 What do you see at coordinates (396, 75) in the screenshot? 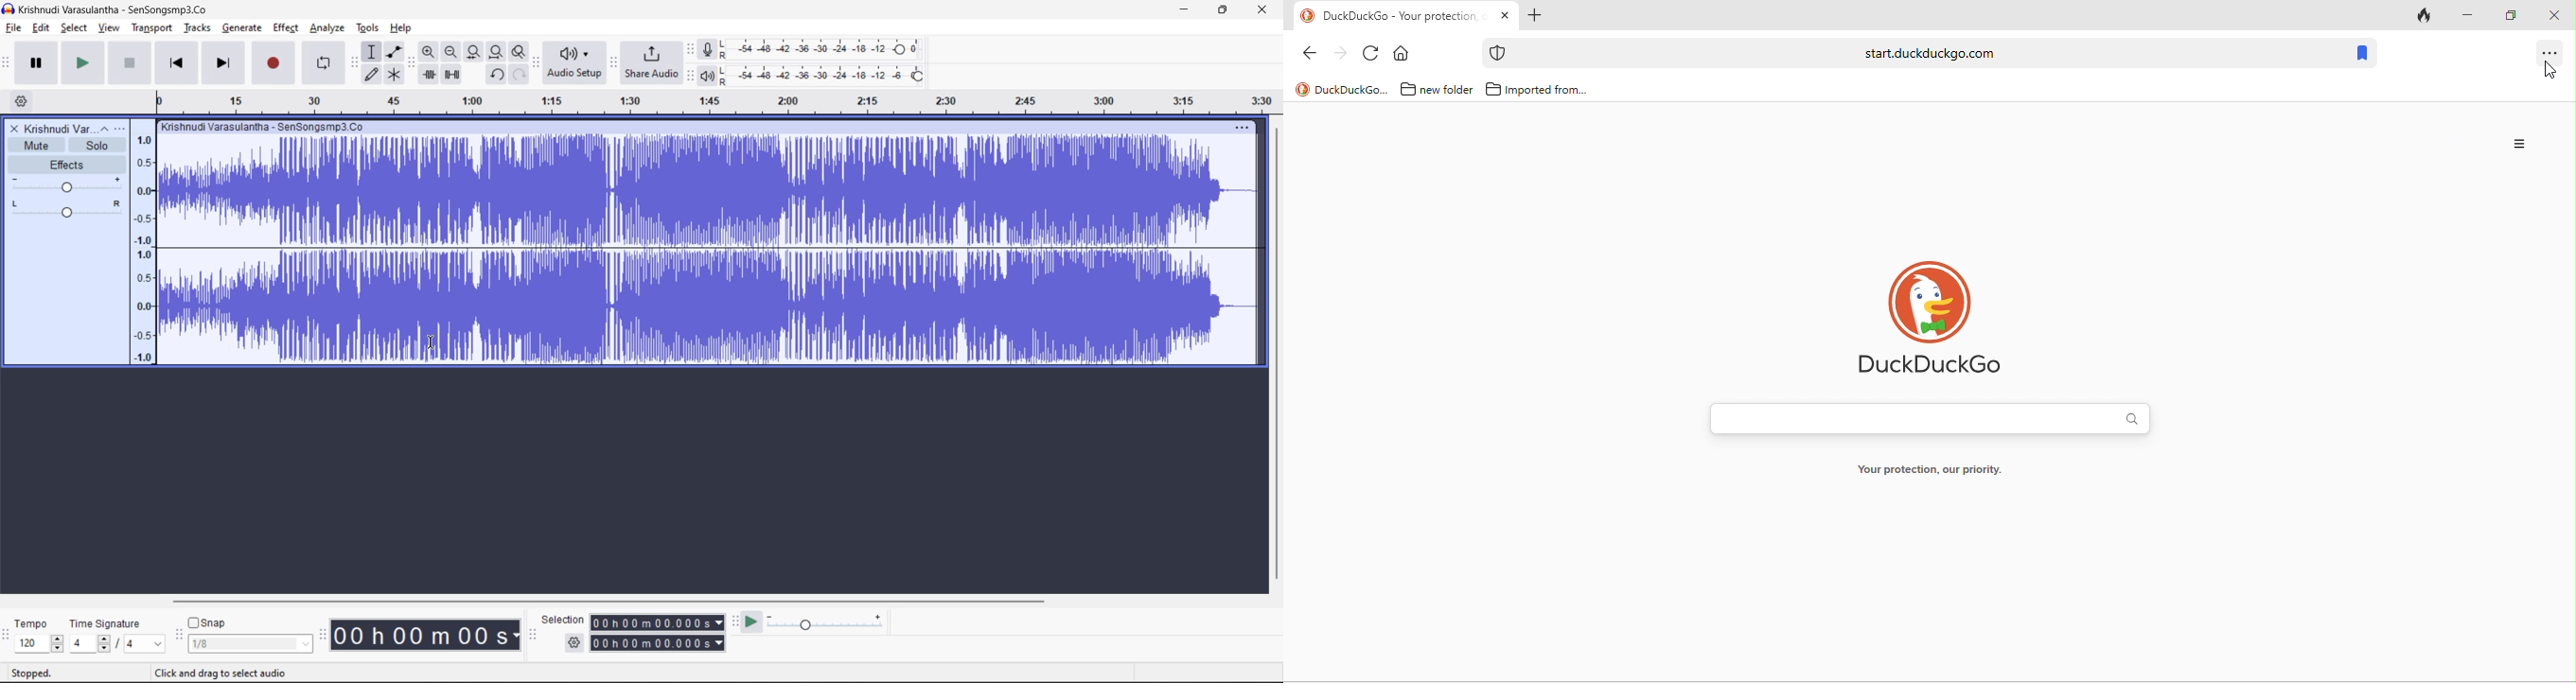
I see `multi tool` at bounding box center [396, 75].